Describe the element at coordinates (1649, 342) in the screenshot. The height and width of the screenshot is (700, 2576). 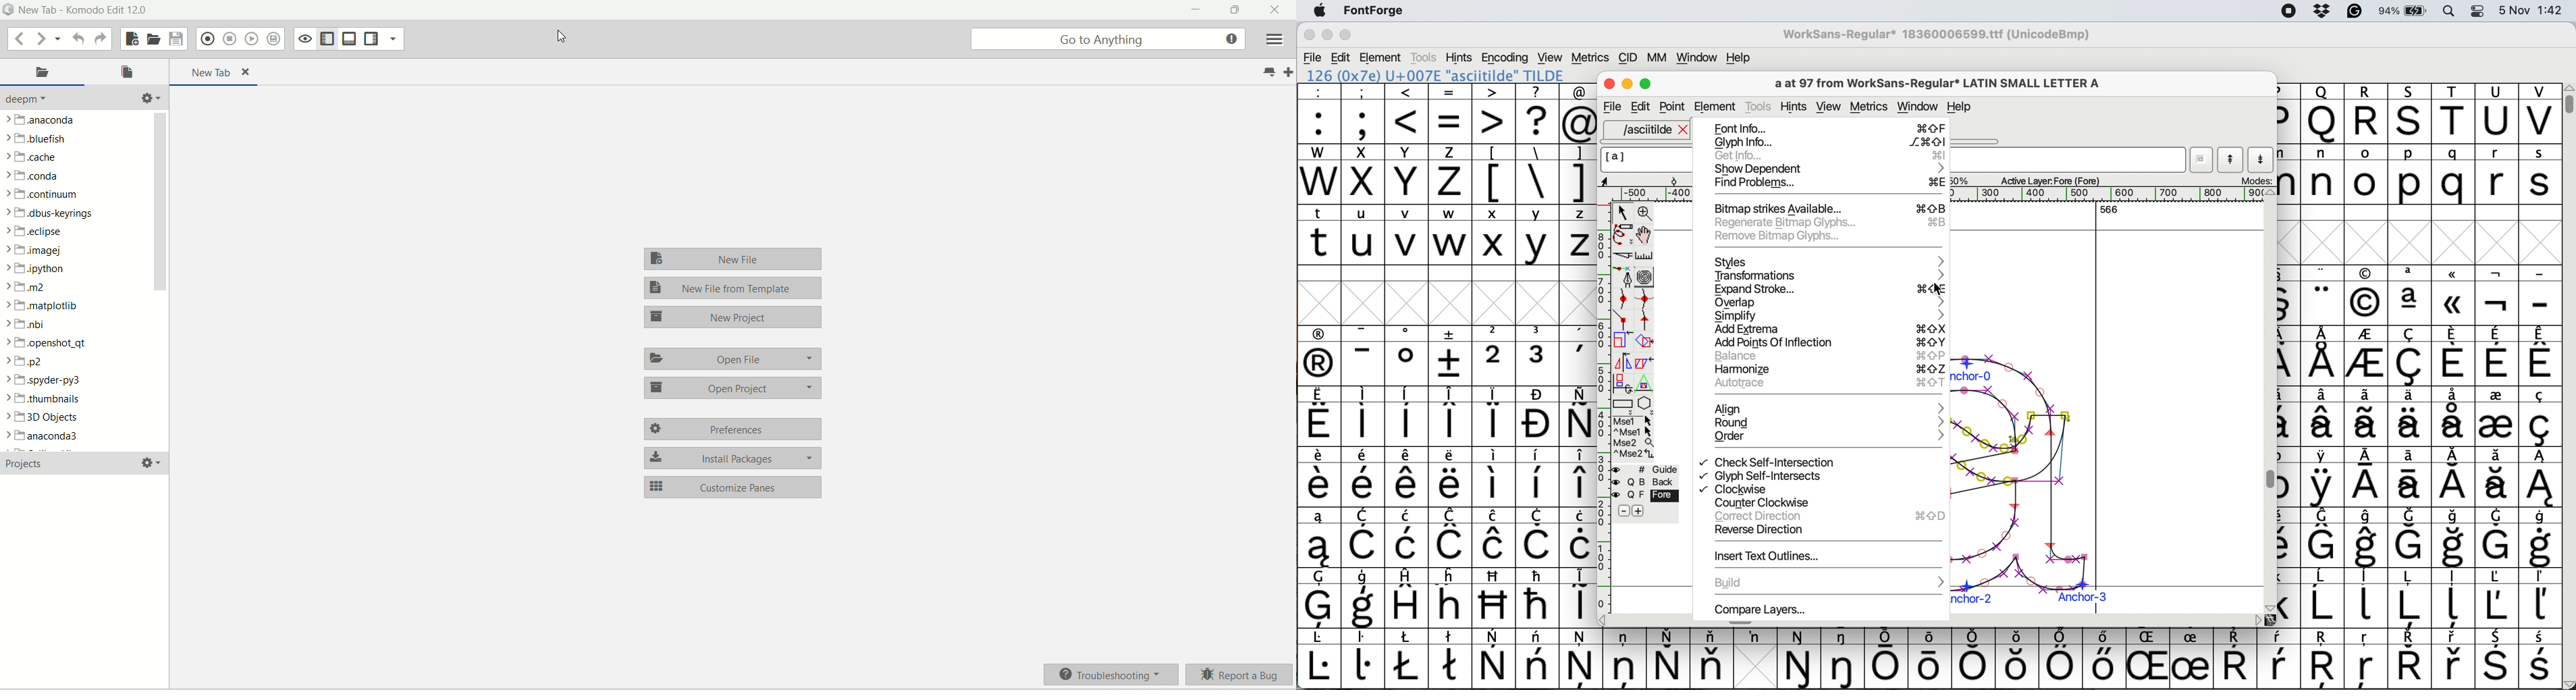
I see `rotate the selection` at that location.